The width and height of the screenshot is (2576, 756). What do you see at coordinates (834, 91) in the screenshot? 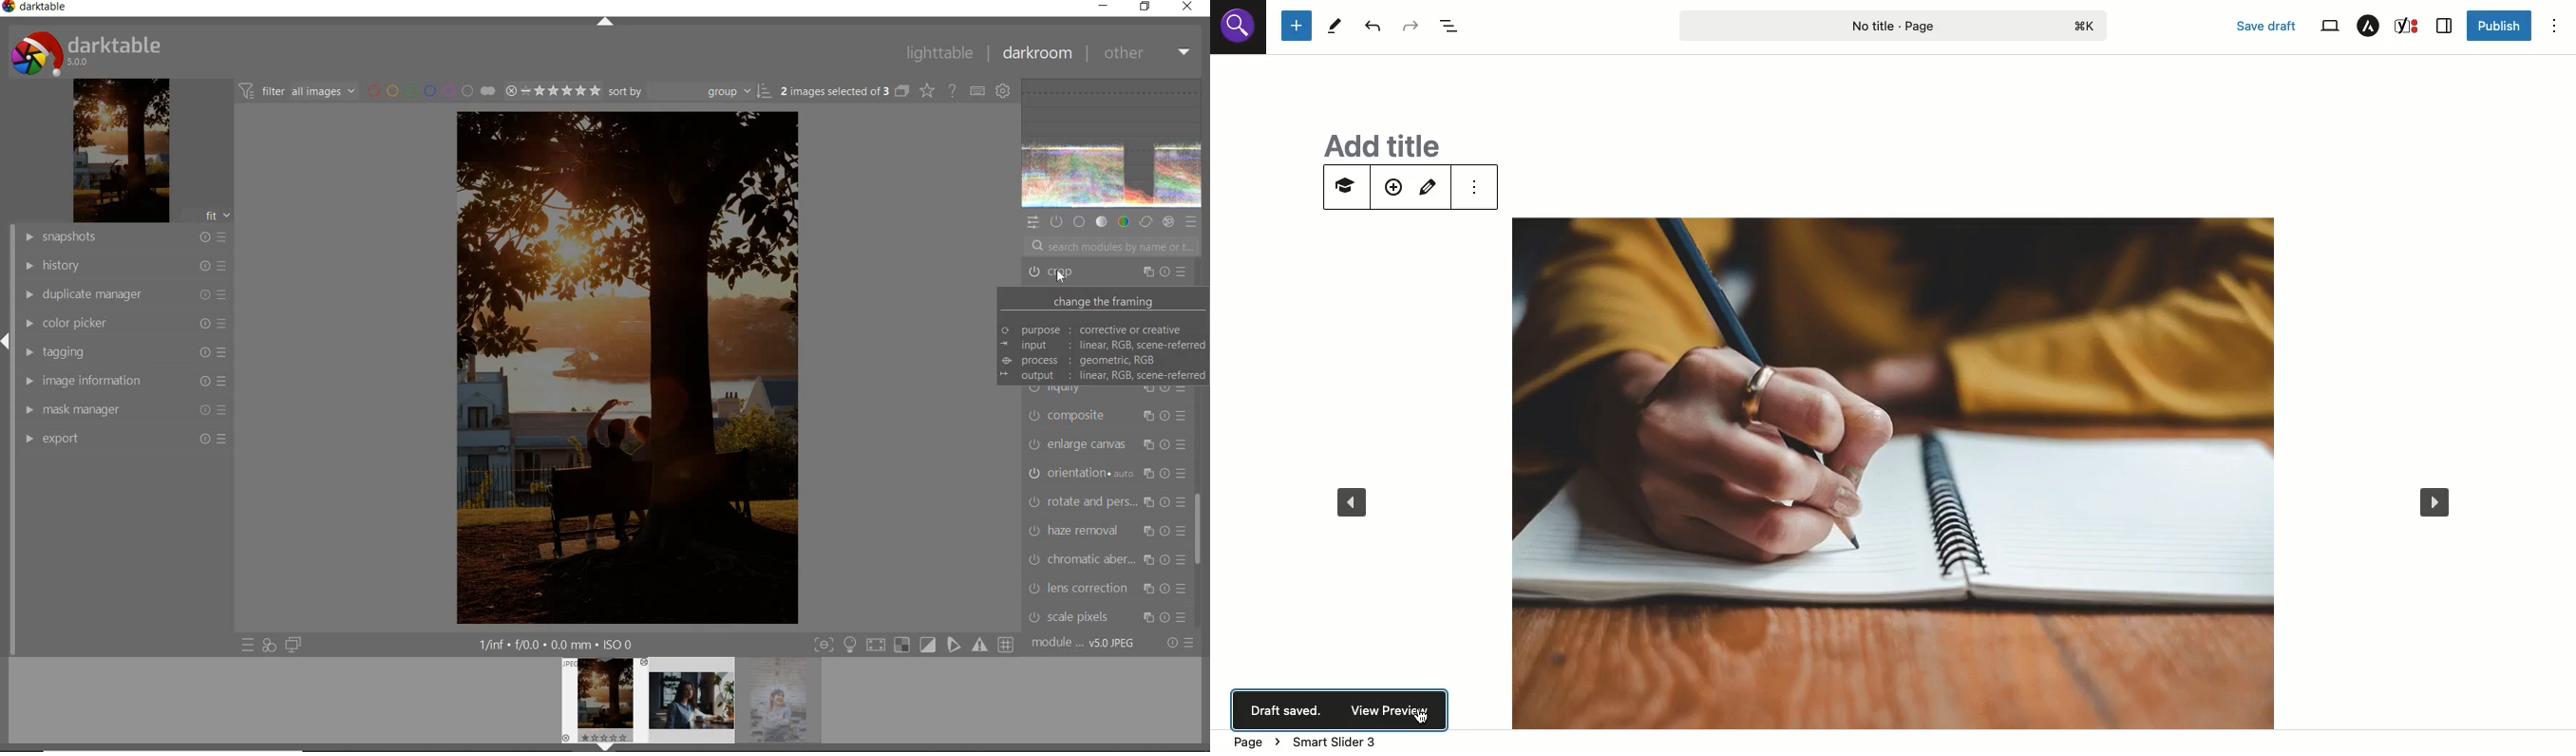
I see `selected images` at bounding box center [834, 91].